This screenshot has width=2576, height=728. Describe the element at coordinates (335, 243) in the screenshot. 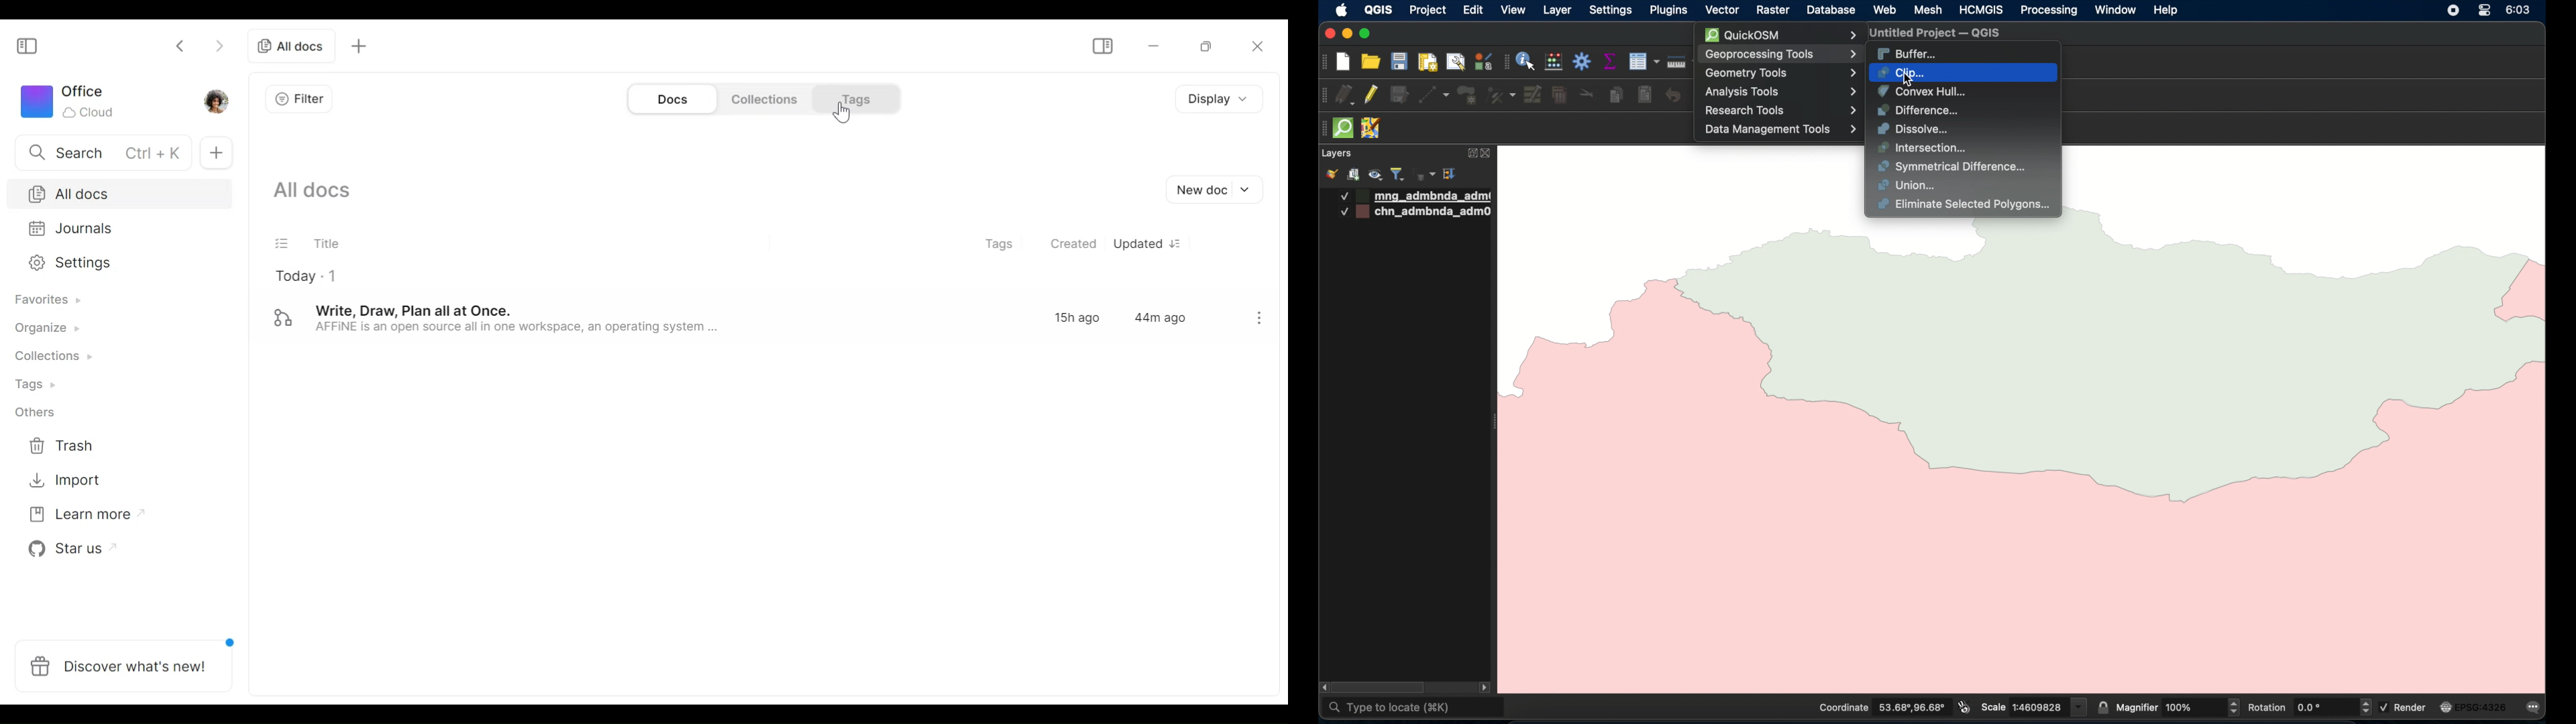

I see `Title` at that location.